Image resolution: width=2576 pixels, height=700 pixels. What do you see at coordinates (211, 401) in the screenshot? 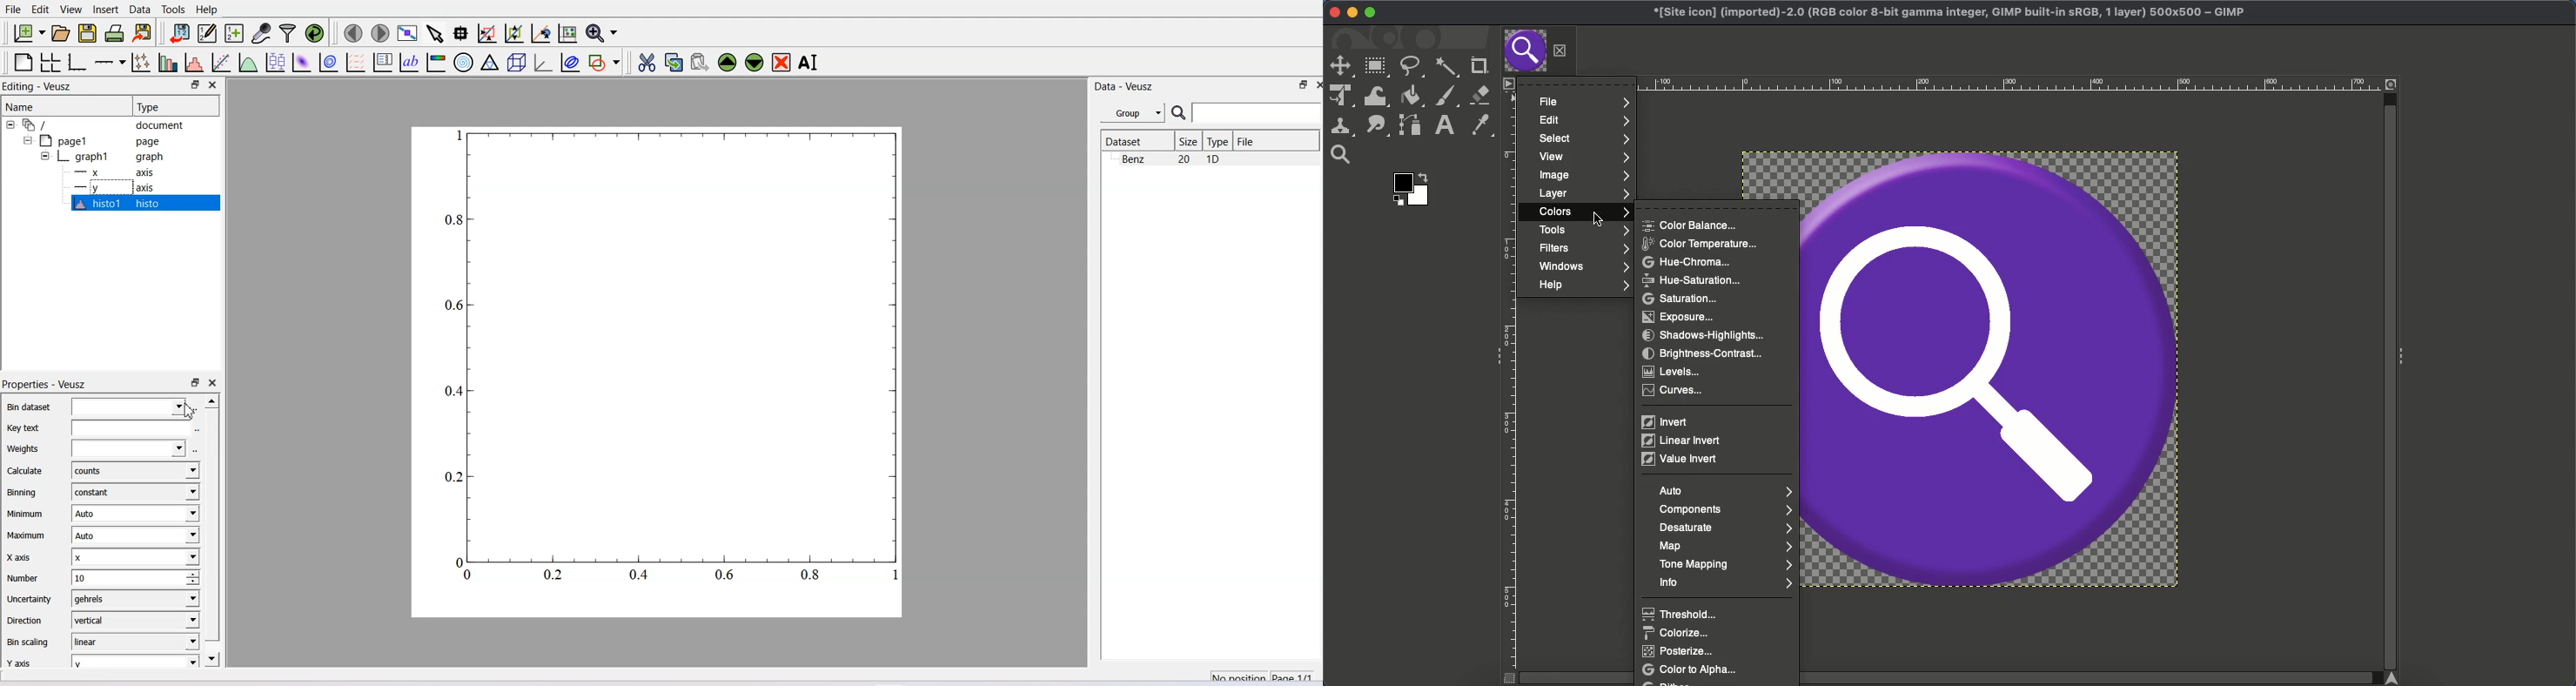
I see `Scroll up` at bounding box center [211, 401].